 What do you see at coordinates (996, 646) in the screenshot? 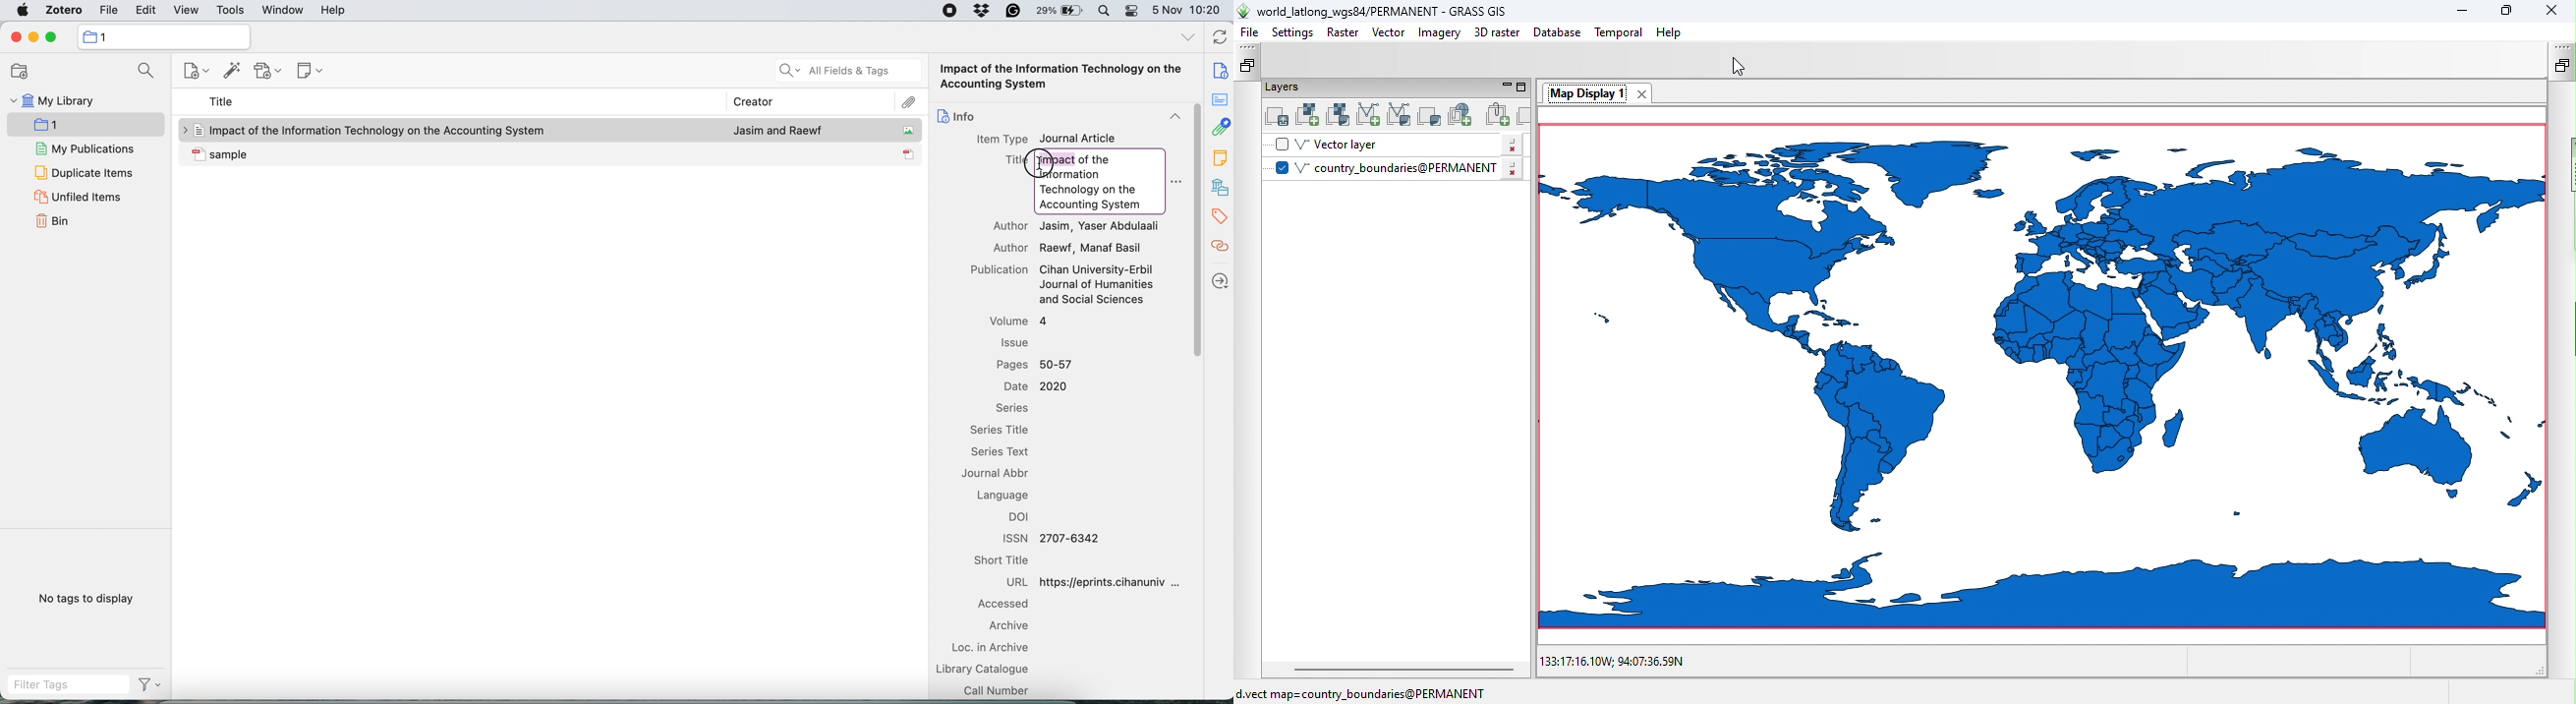
I see `loc in archive` at bounding box center [996, 646].